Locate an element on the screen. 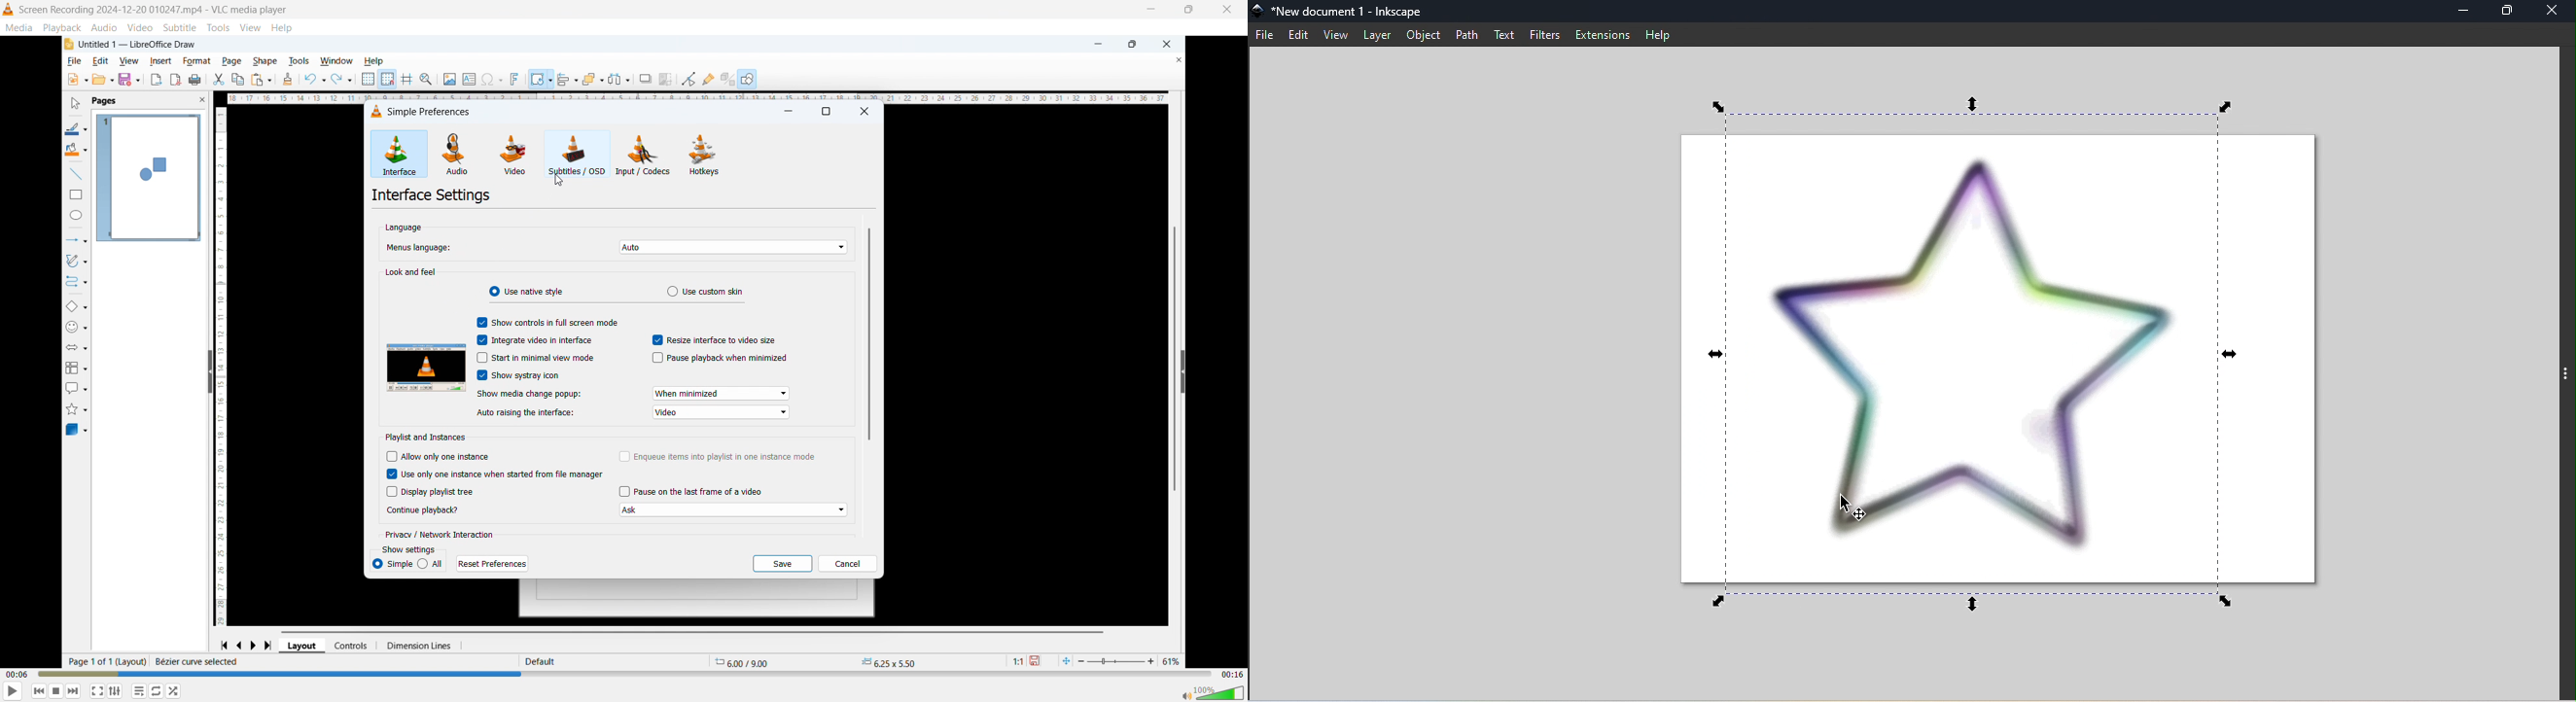  Show advanced settings  is located at coordinates (157, 691).